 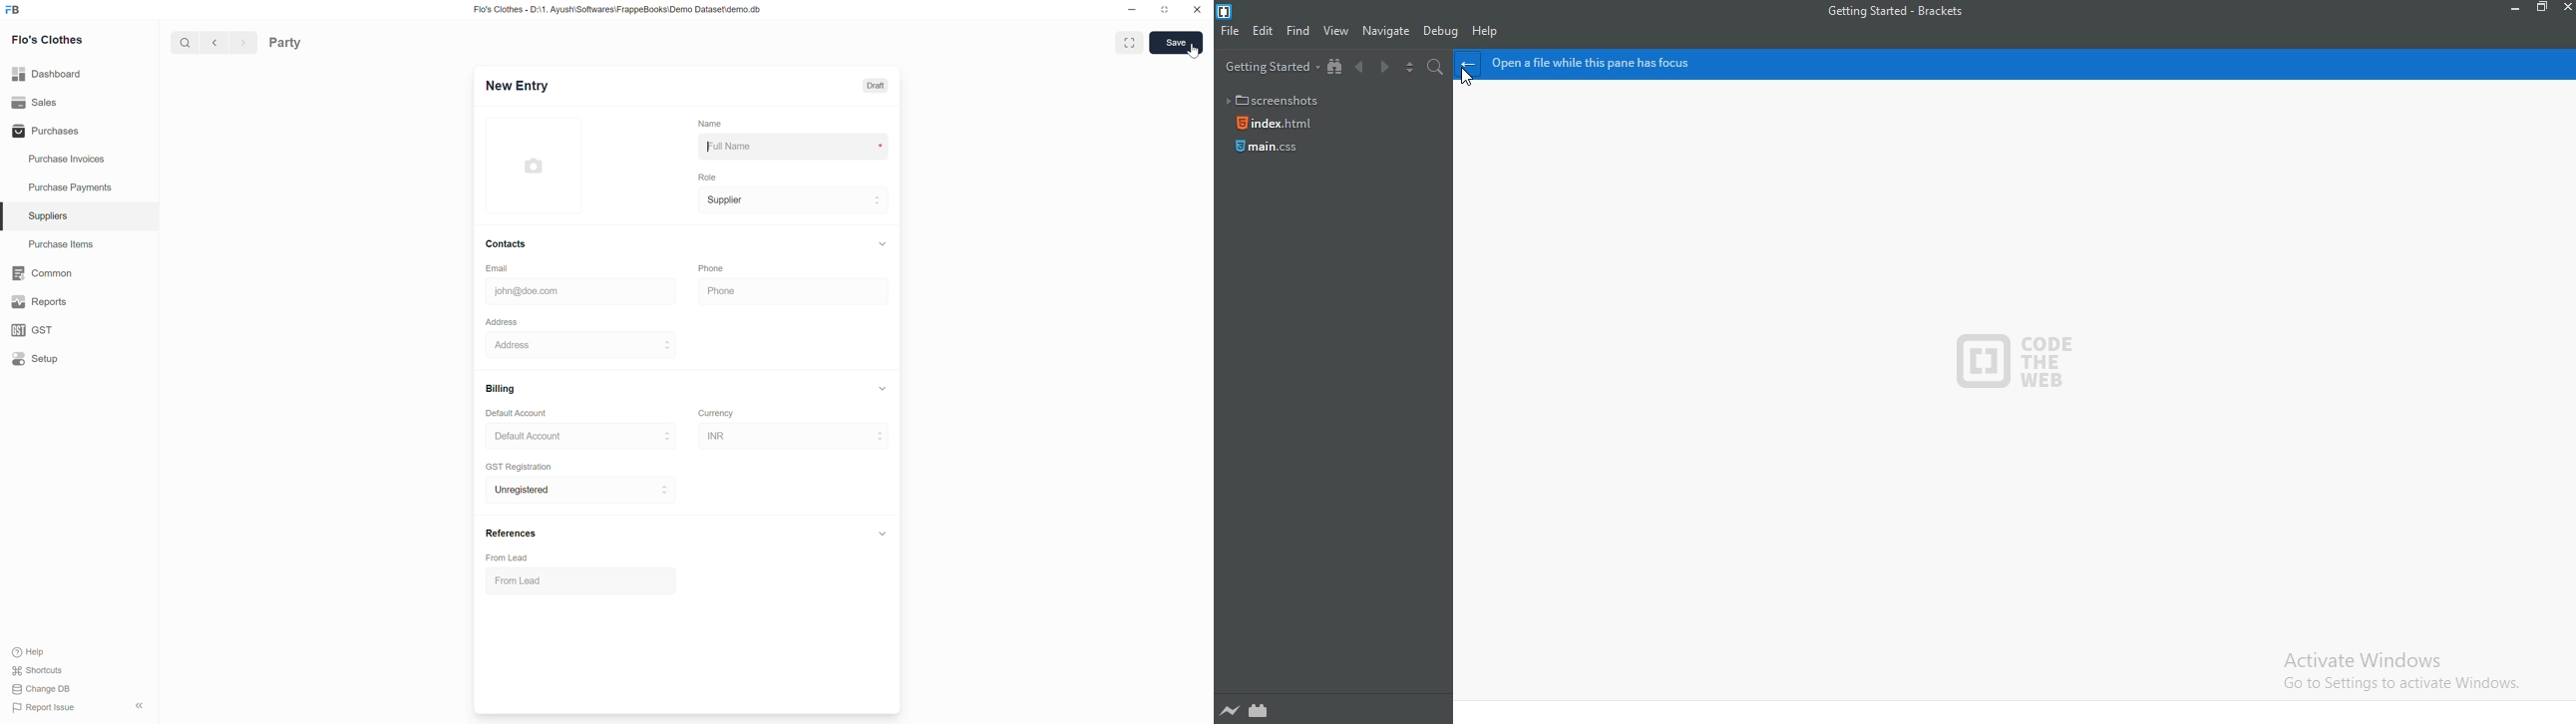 I want to click on Purchase Invoices, so click(x=79, y=159).